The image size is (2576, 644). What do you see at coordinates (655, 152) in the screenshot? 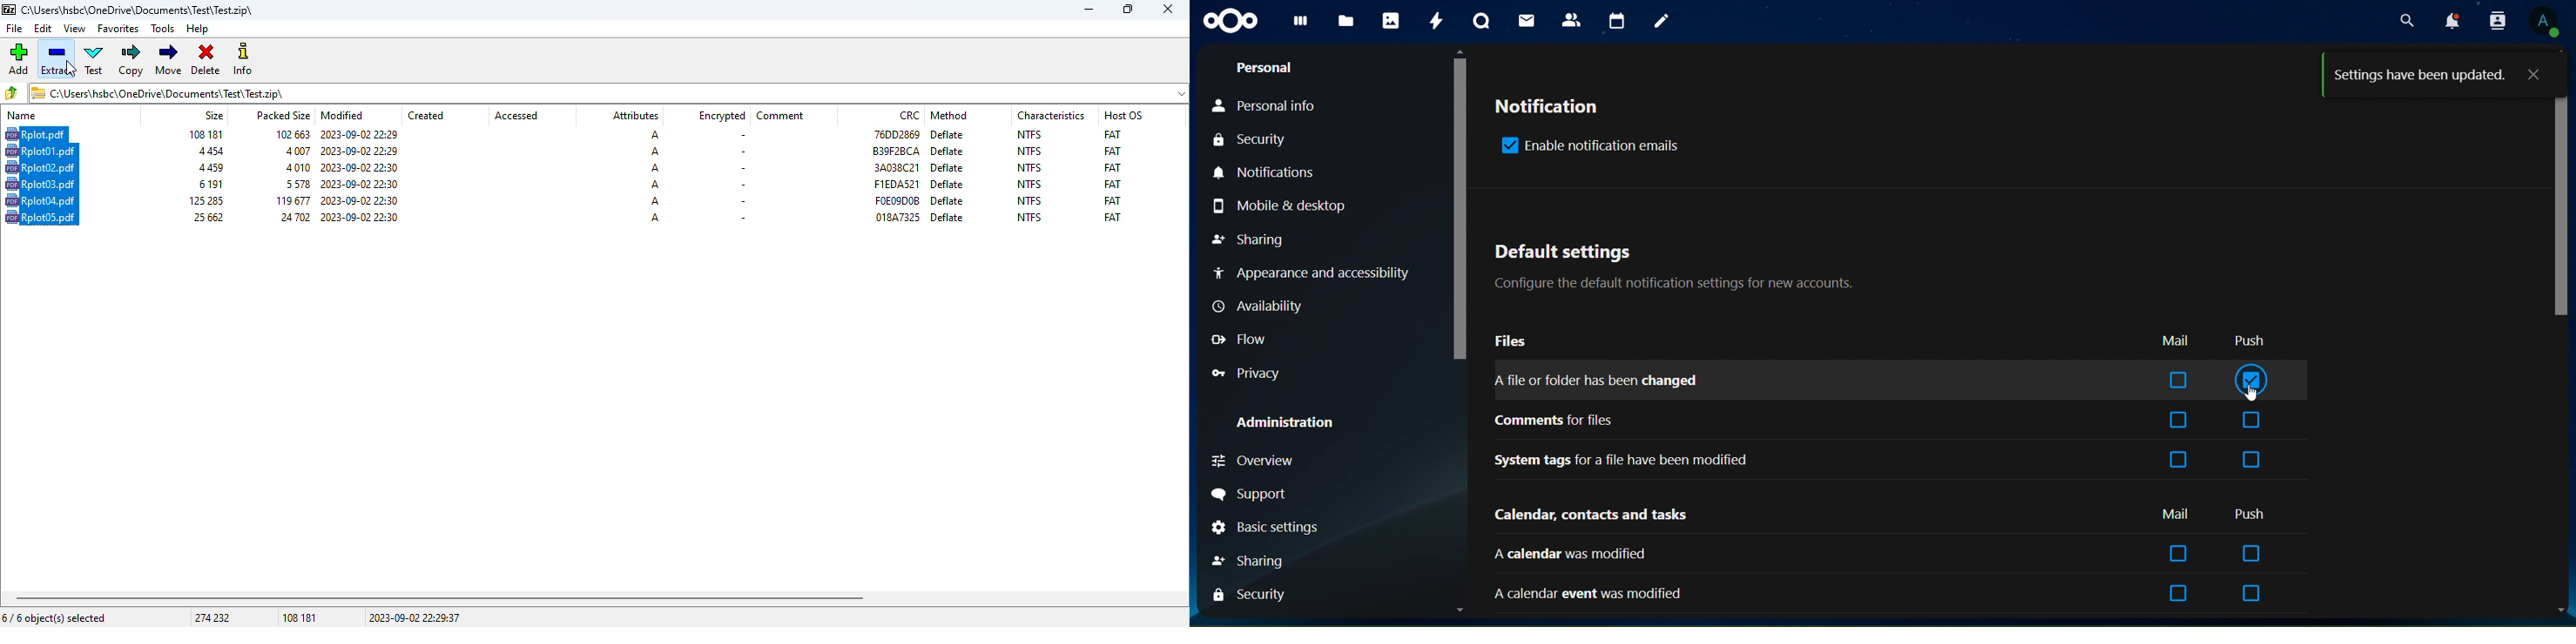
I see `A` at bounding box center [655, 152].